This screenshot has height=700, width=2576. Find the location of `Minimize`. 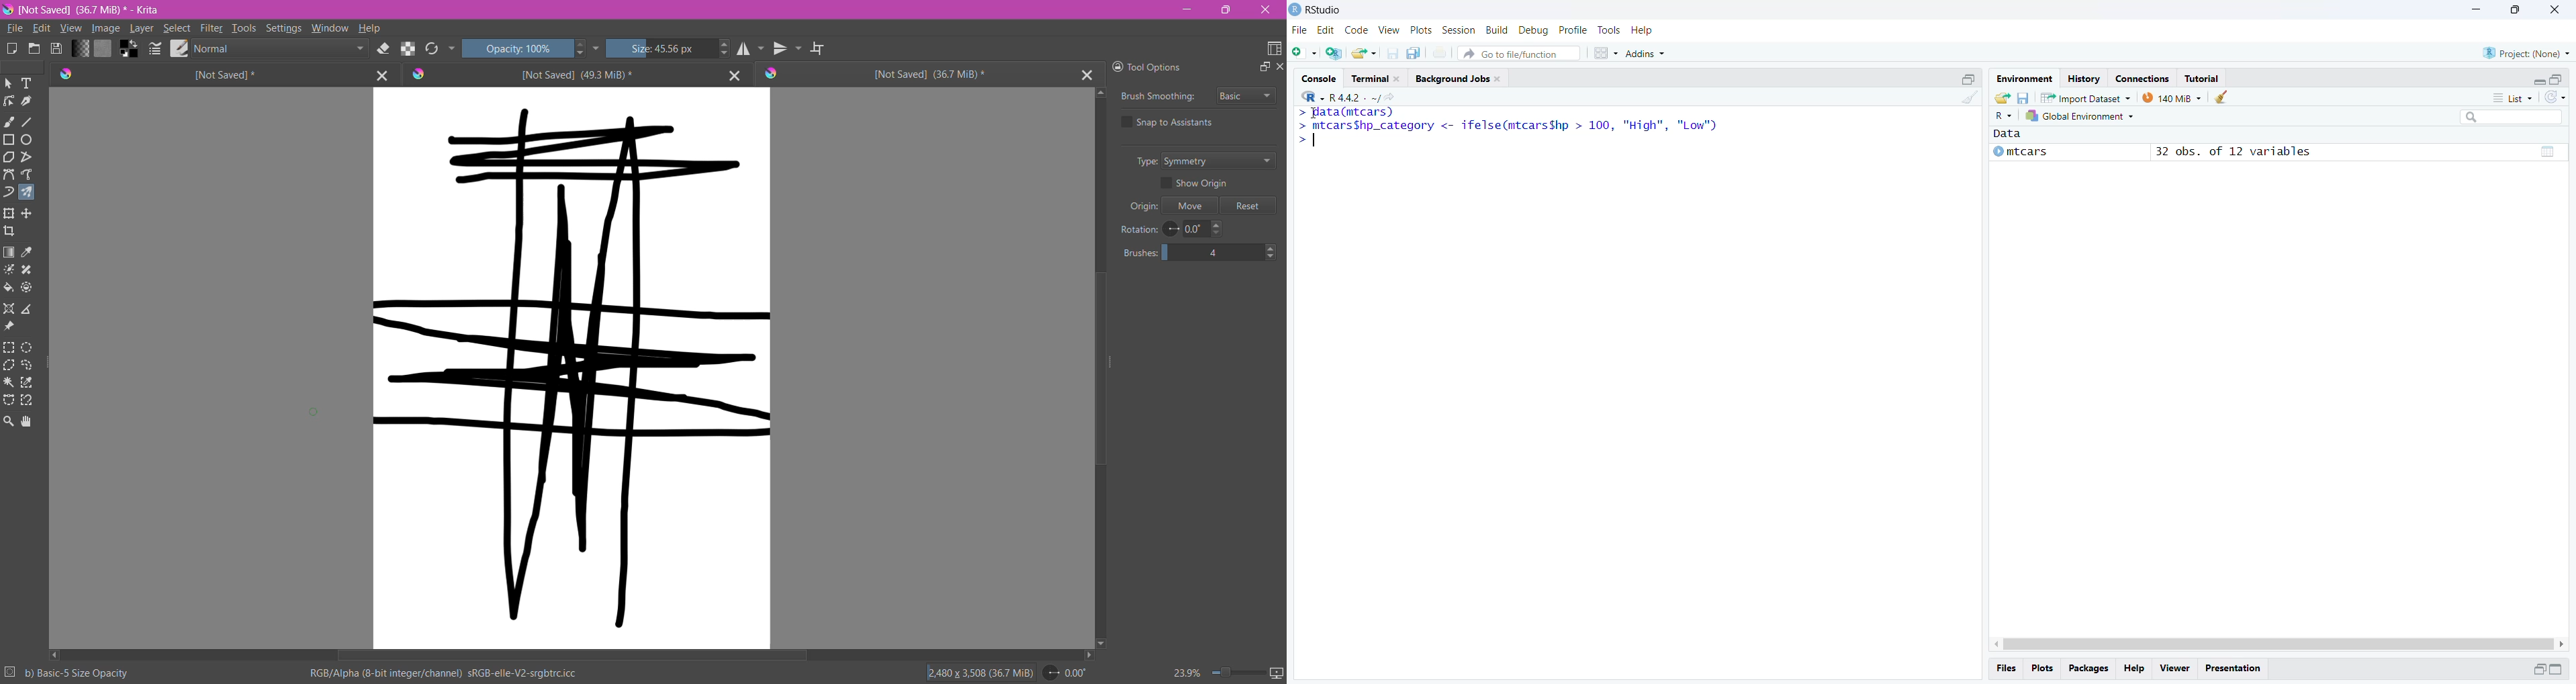

Minimize is located at coordinates (2536, 79).